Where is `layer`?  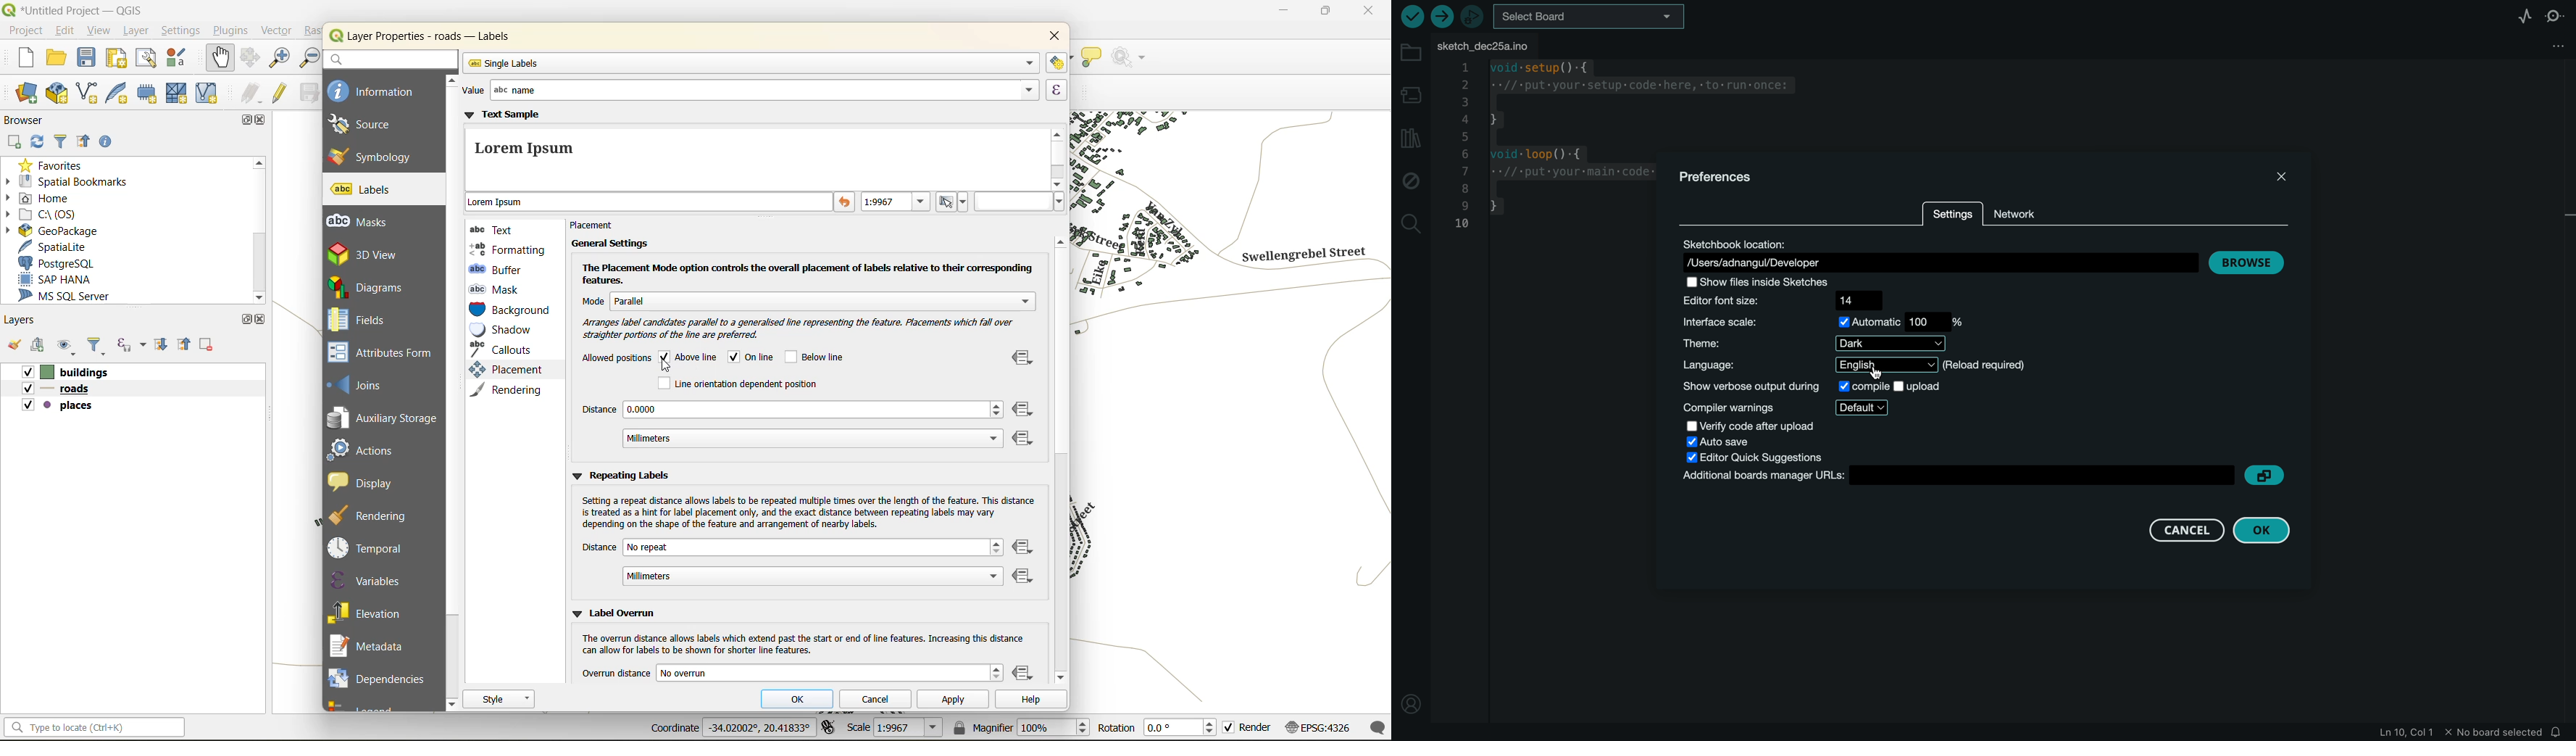
layer is located at coordinates (135, 33).